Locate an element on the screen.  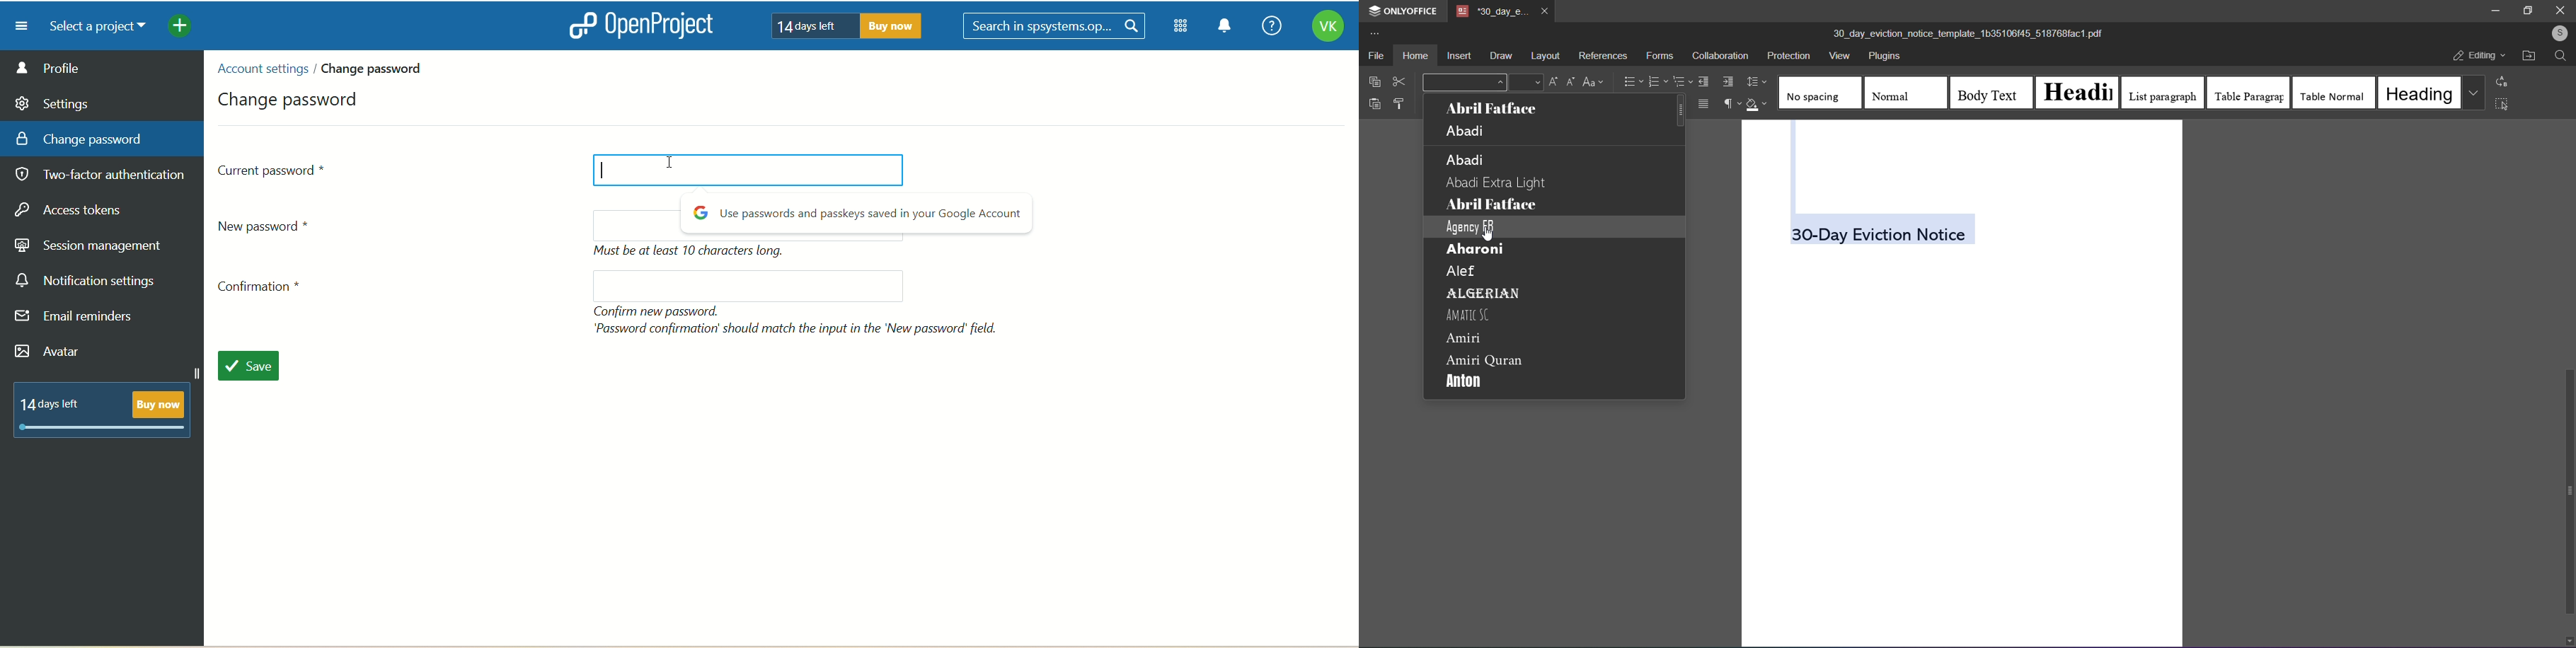
notification is located at coordinates (1225, 28).